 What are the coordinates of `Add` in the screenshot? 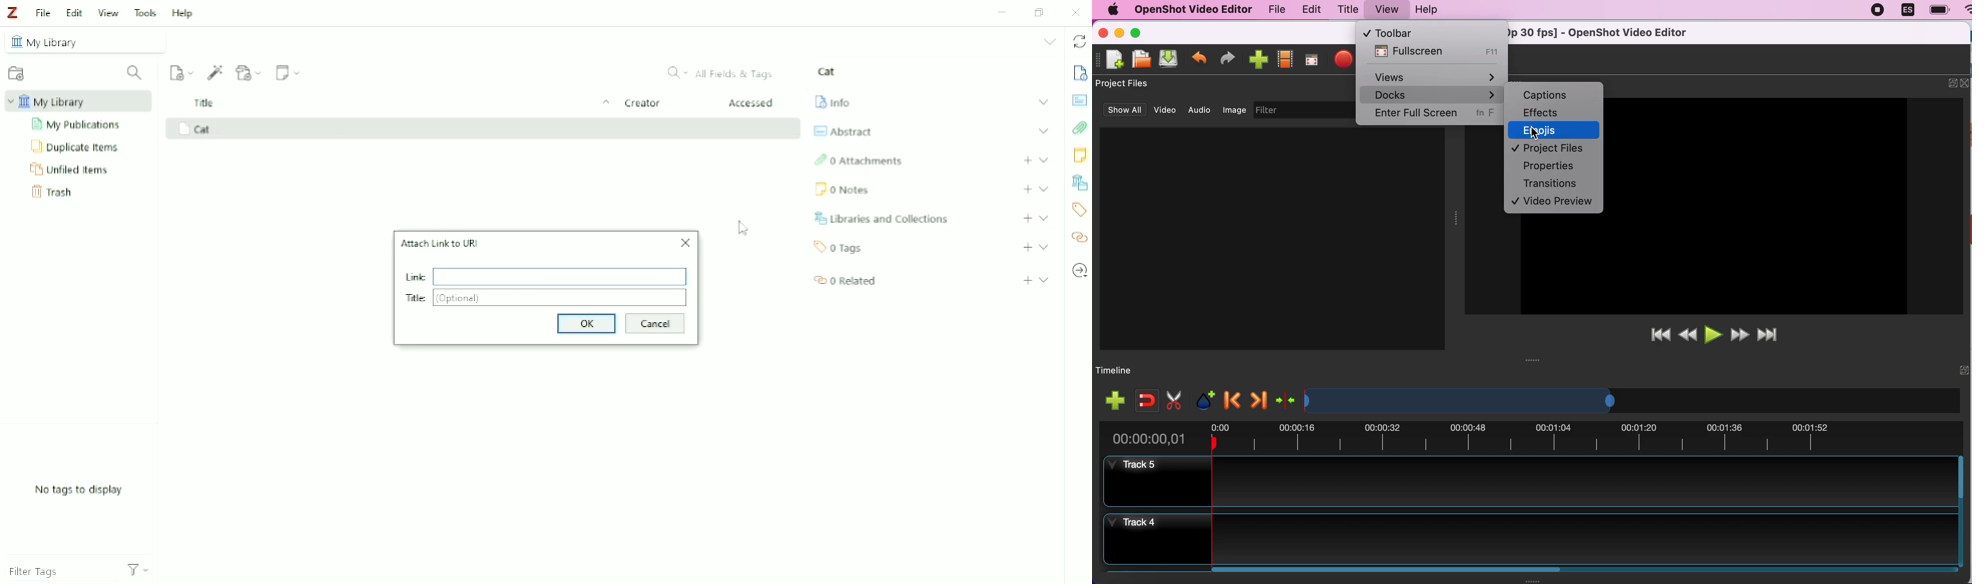 It's located at (1028, 160).